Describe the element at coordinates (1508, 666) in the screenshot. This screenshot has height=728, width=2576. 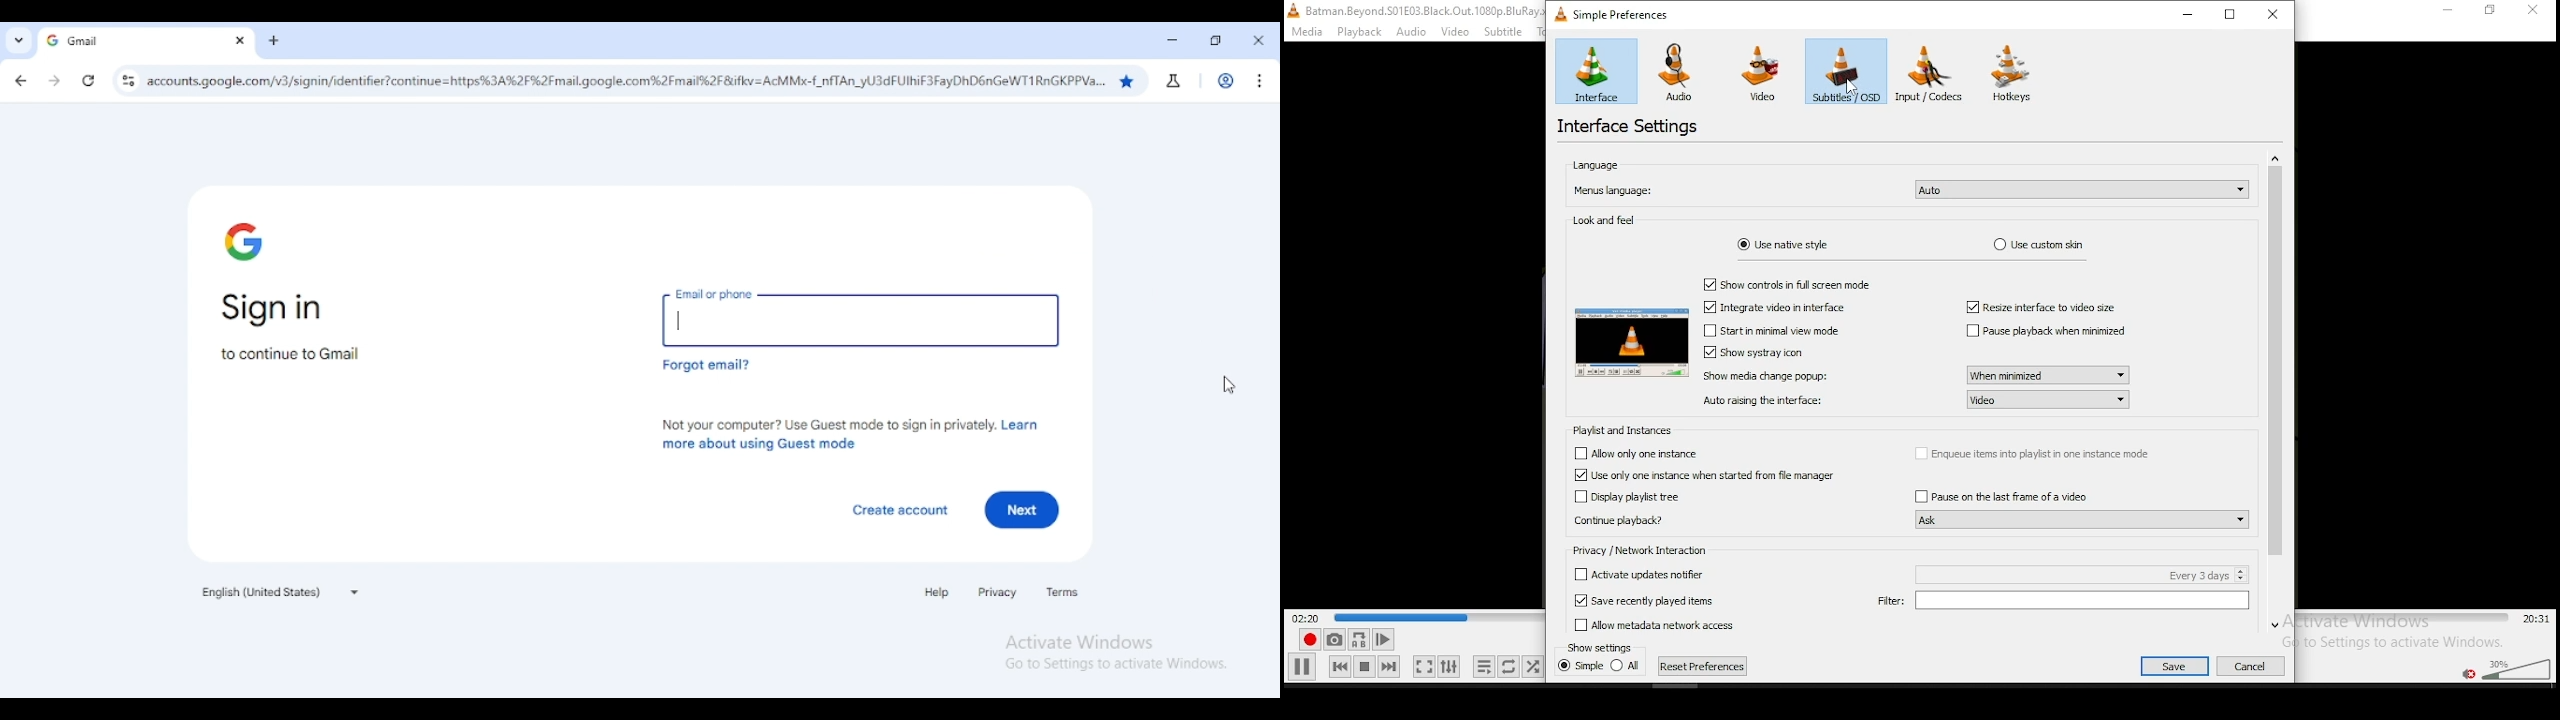
I see `toggle between loop all, loop one, and no loop` at that location.